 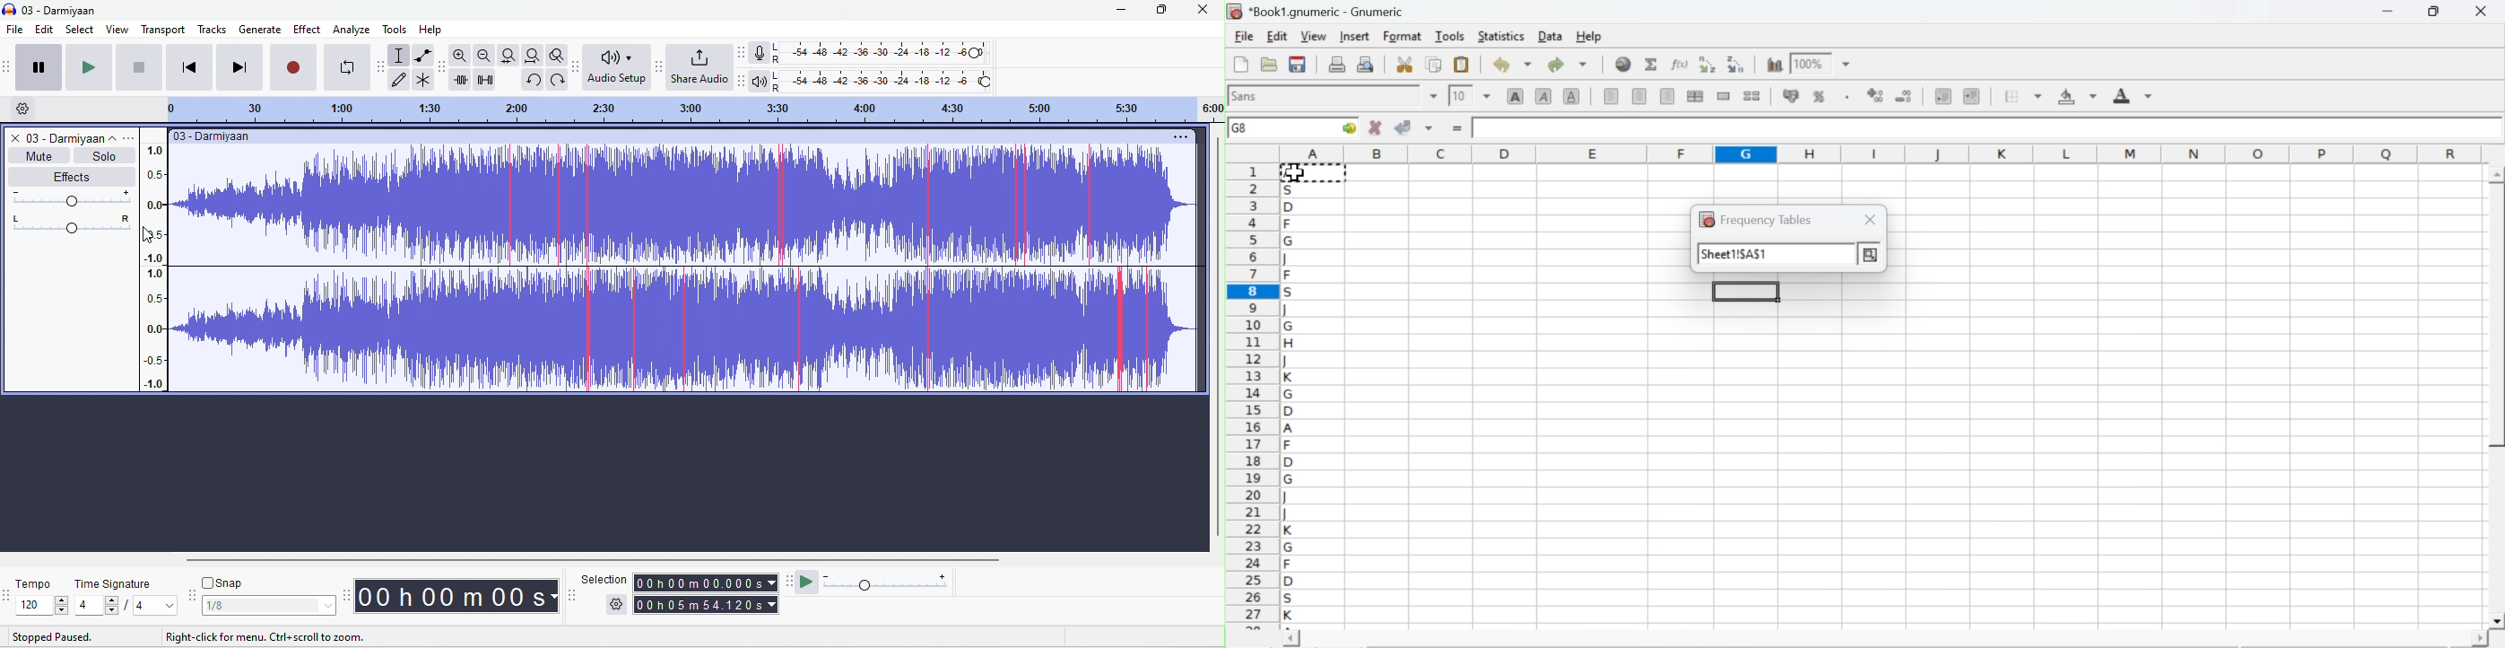 I want to click on timeline: drag to lop timeline, so click(x=689, y=111).